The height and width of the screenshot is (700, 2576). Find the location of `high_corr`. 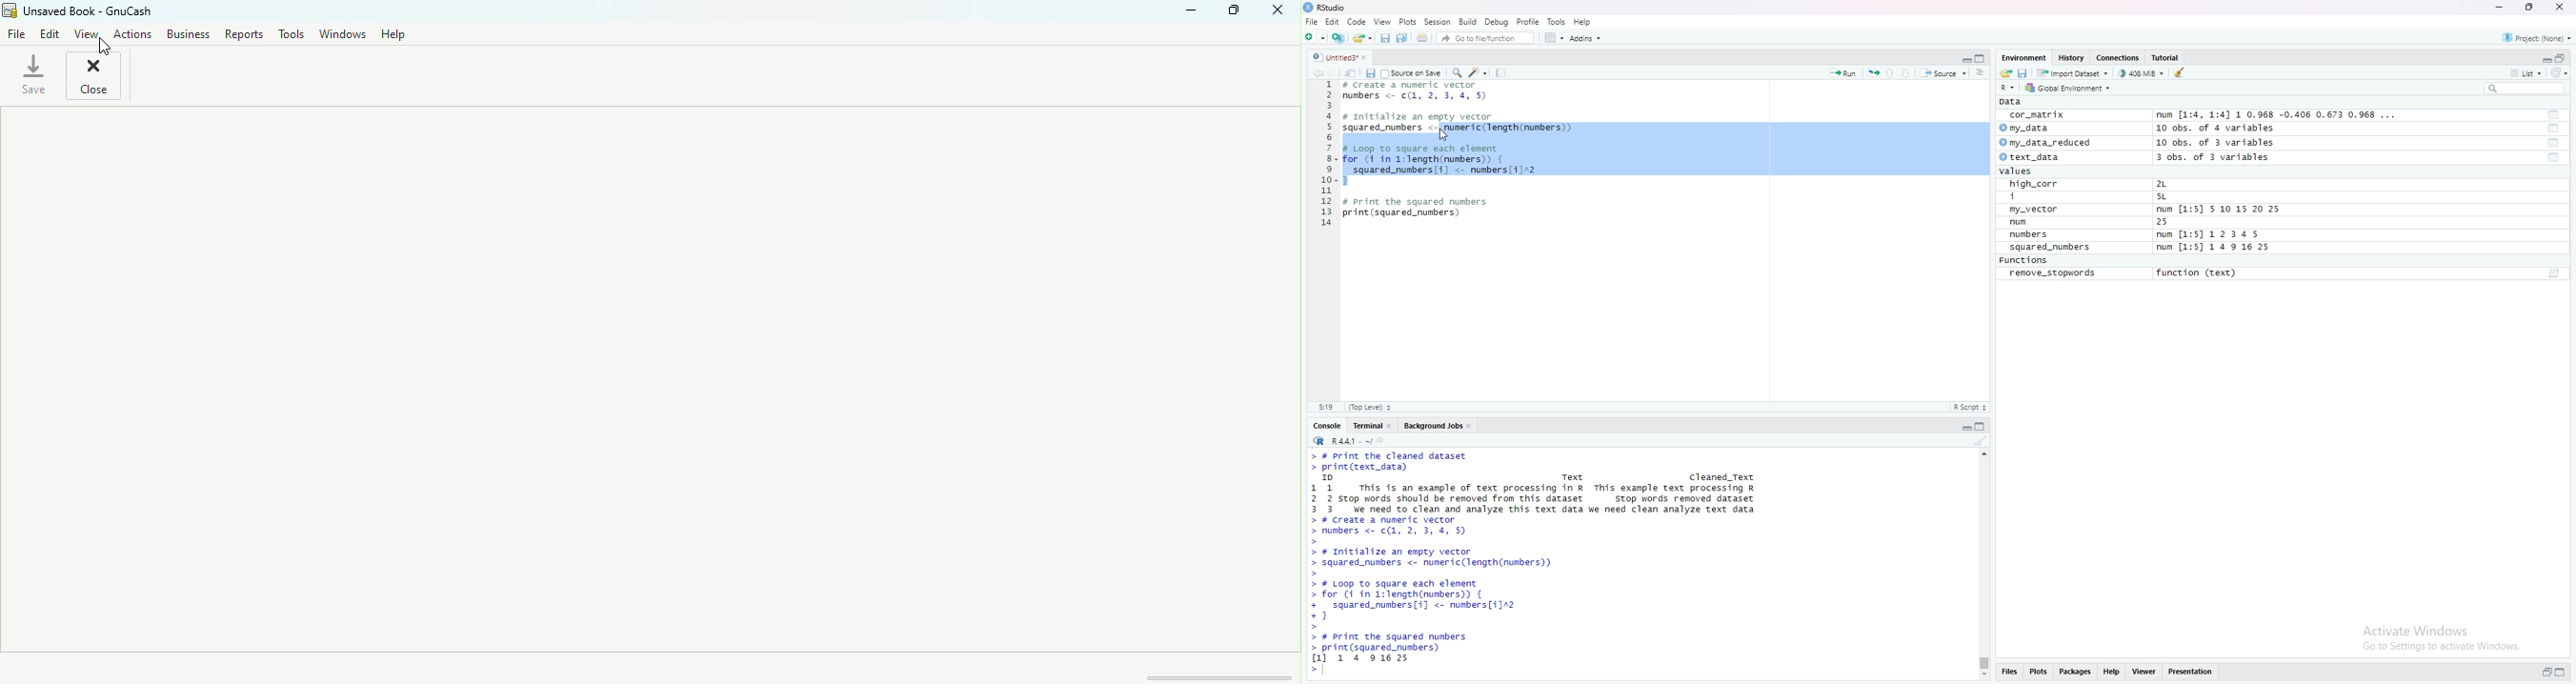

high_corr is located at coordinates (2035, 184).